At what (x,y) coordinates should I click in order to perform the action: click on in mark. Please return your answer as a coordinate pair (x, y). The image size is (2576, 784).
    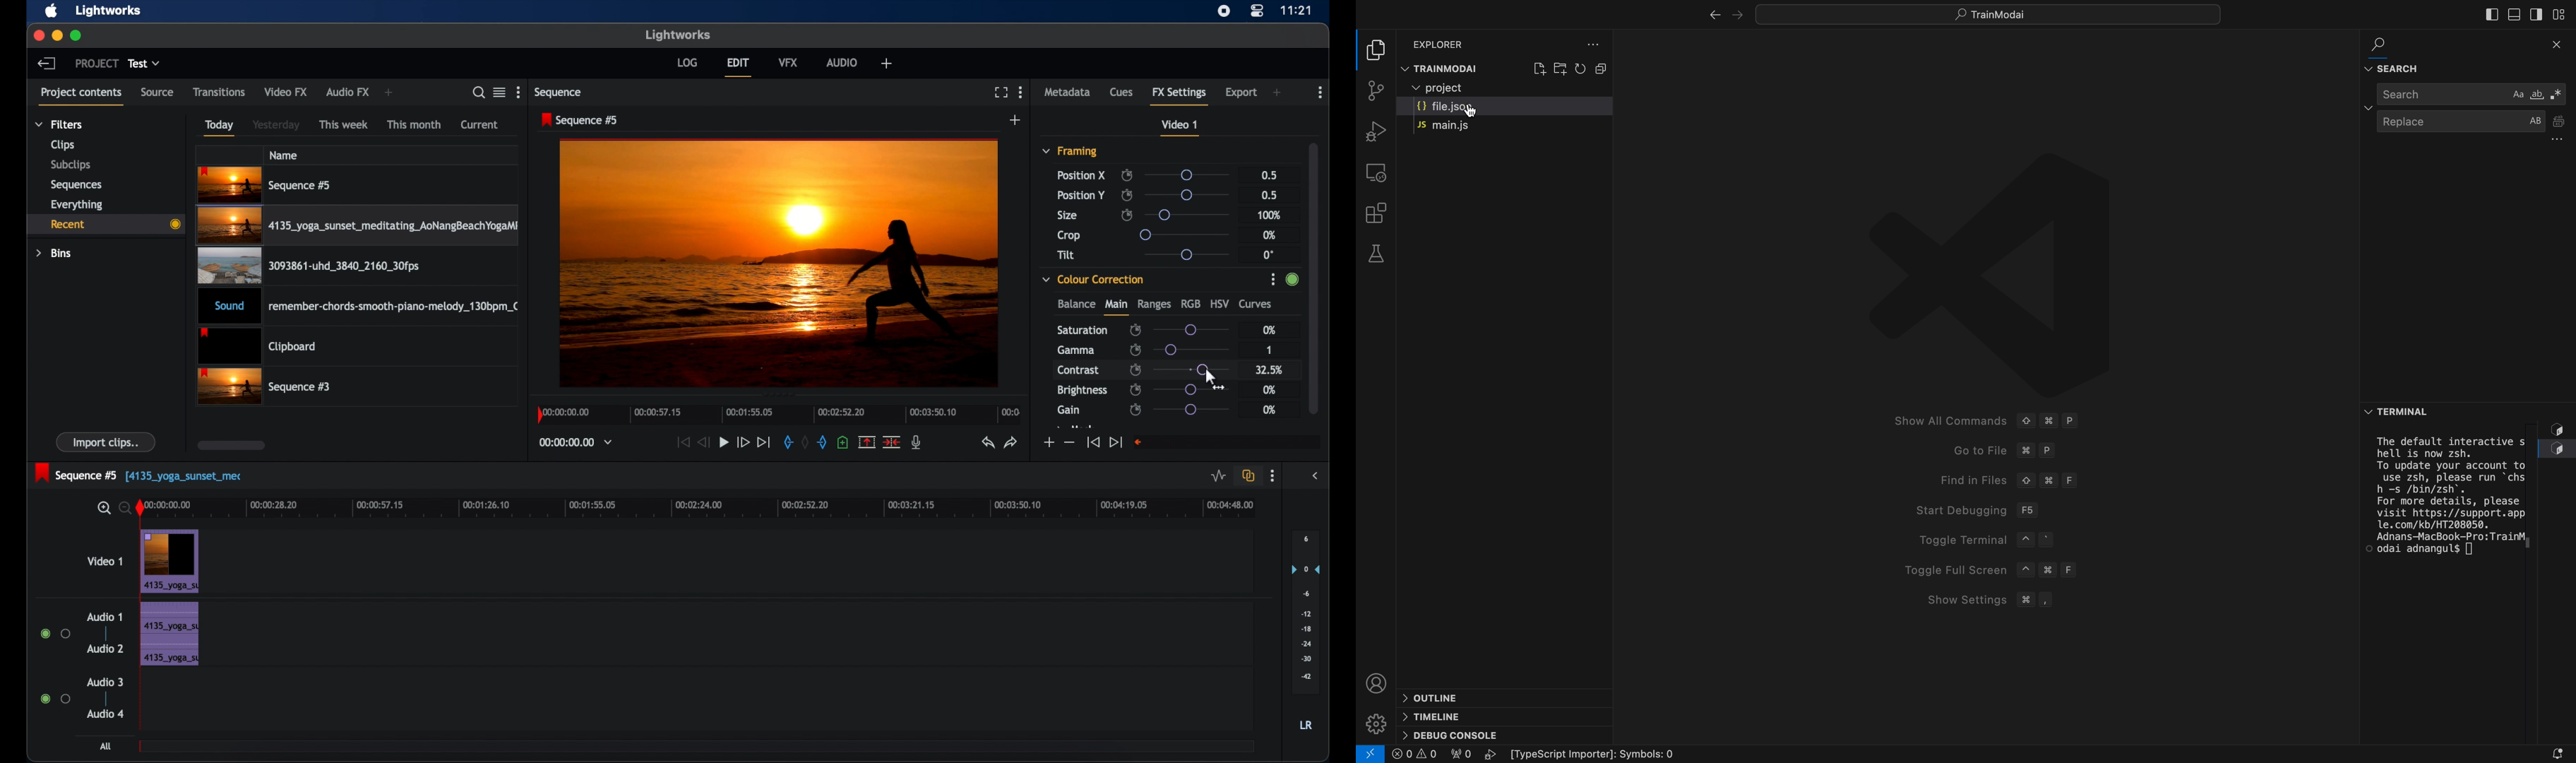
    Looking at the image, I should click on (787, 444).